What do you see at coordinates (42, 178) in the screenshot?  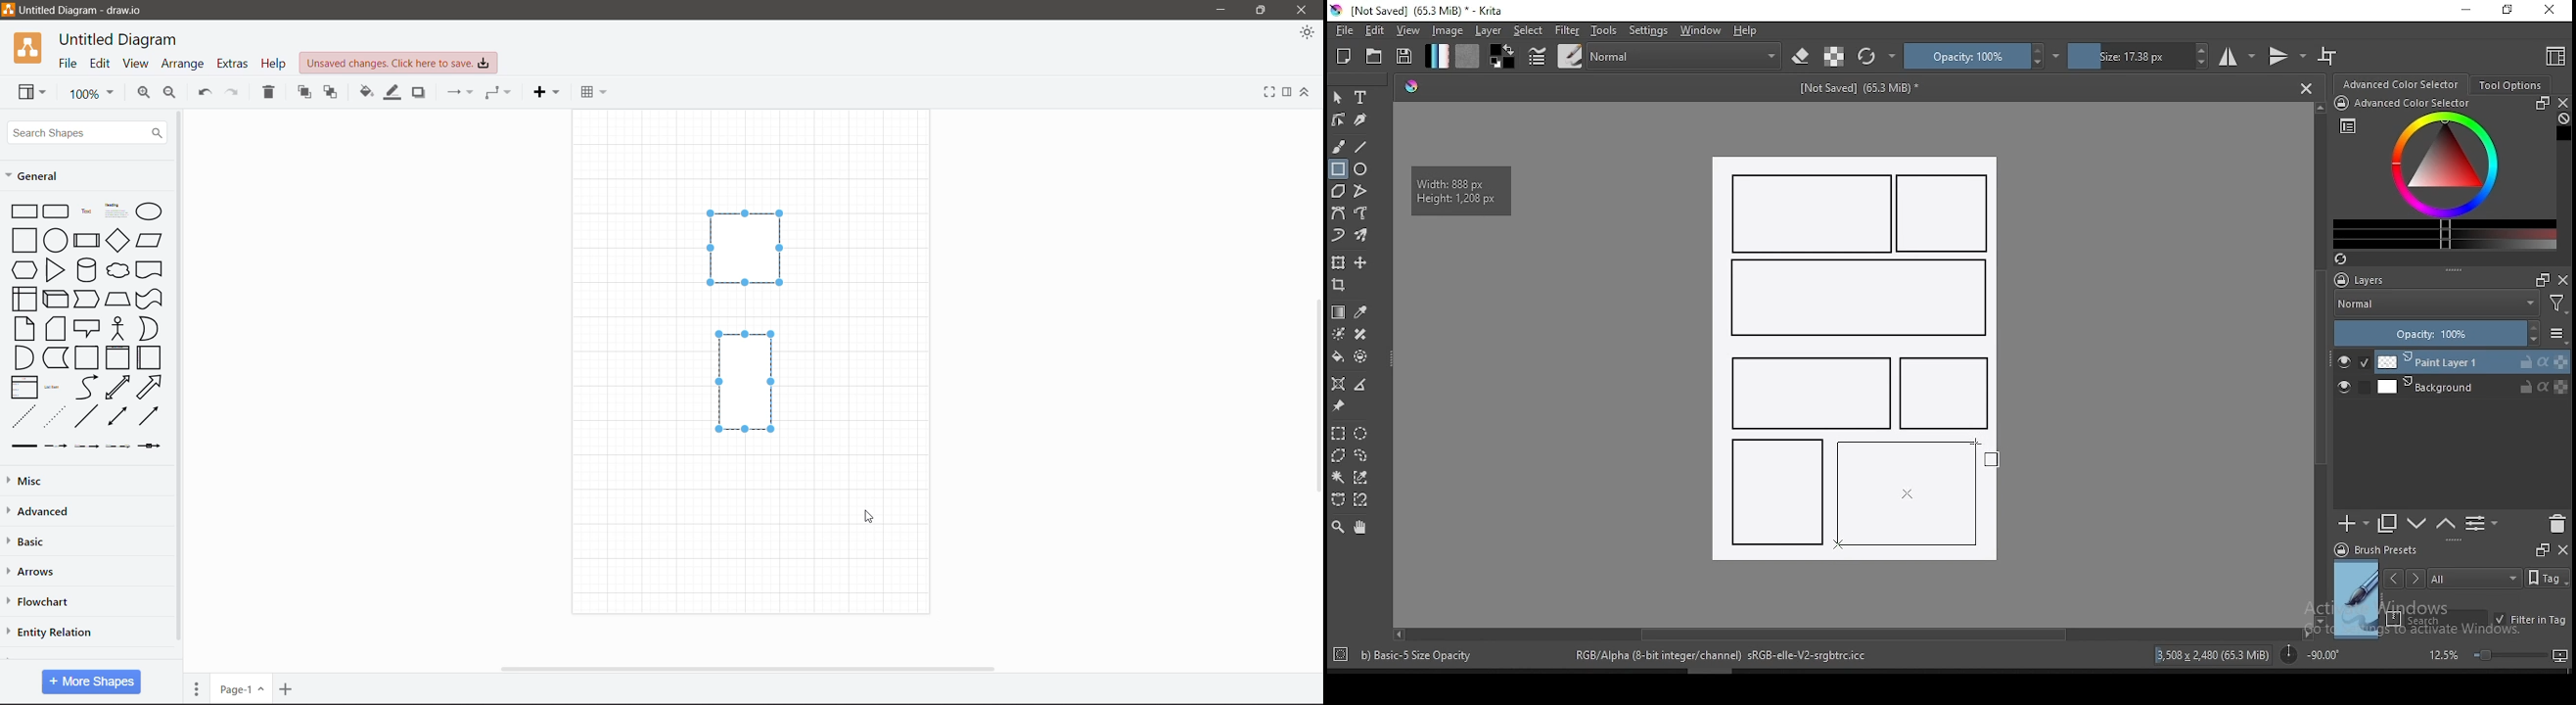 I see `General` at bounding box center [42, 178].